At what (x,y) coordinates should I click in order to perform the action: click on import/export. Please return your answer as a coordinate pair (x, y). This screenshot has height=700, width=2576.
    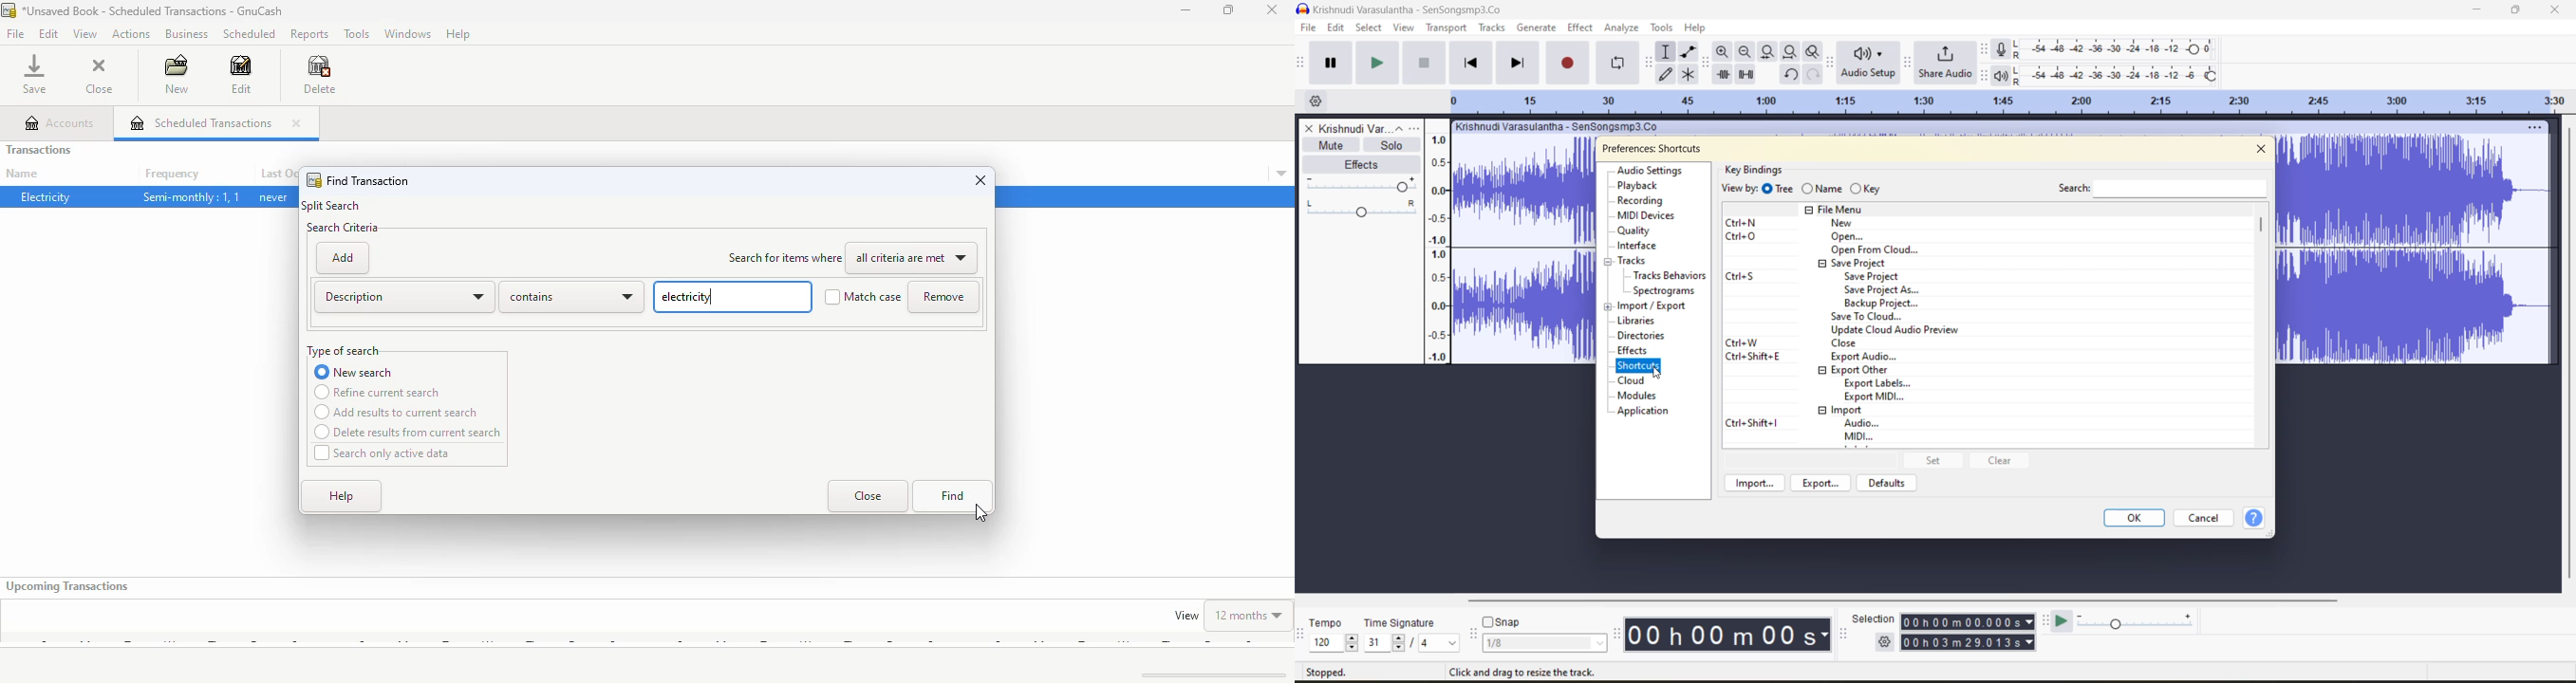
    Looking at the image, I should click on (1658, 307).